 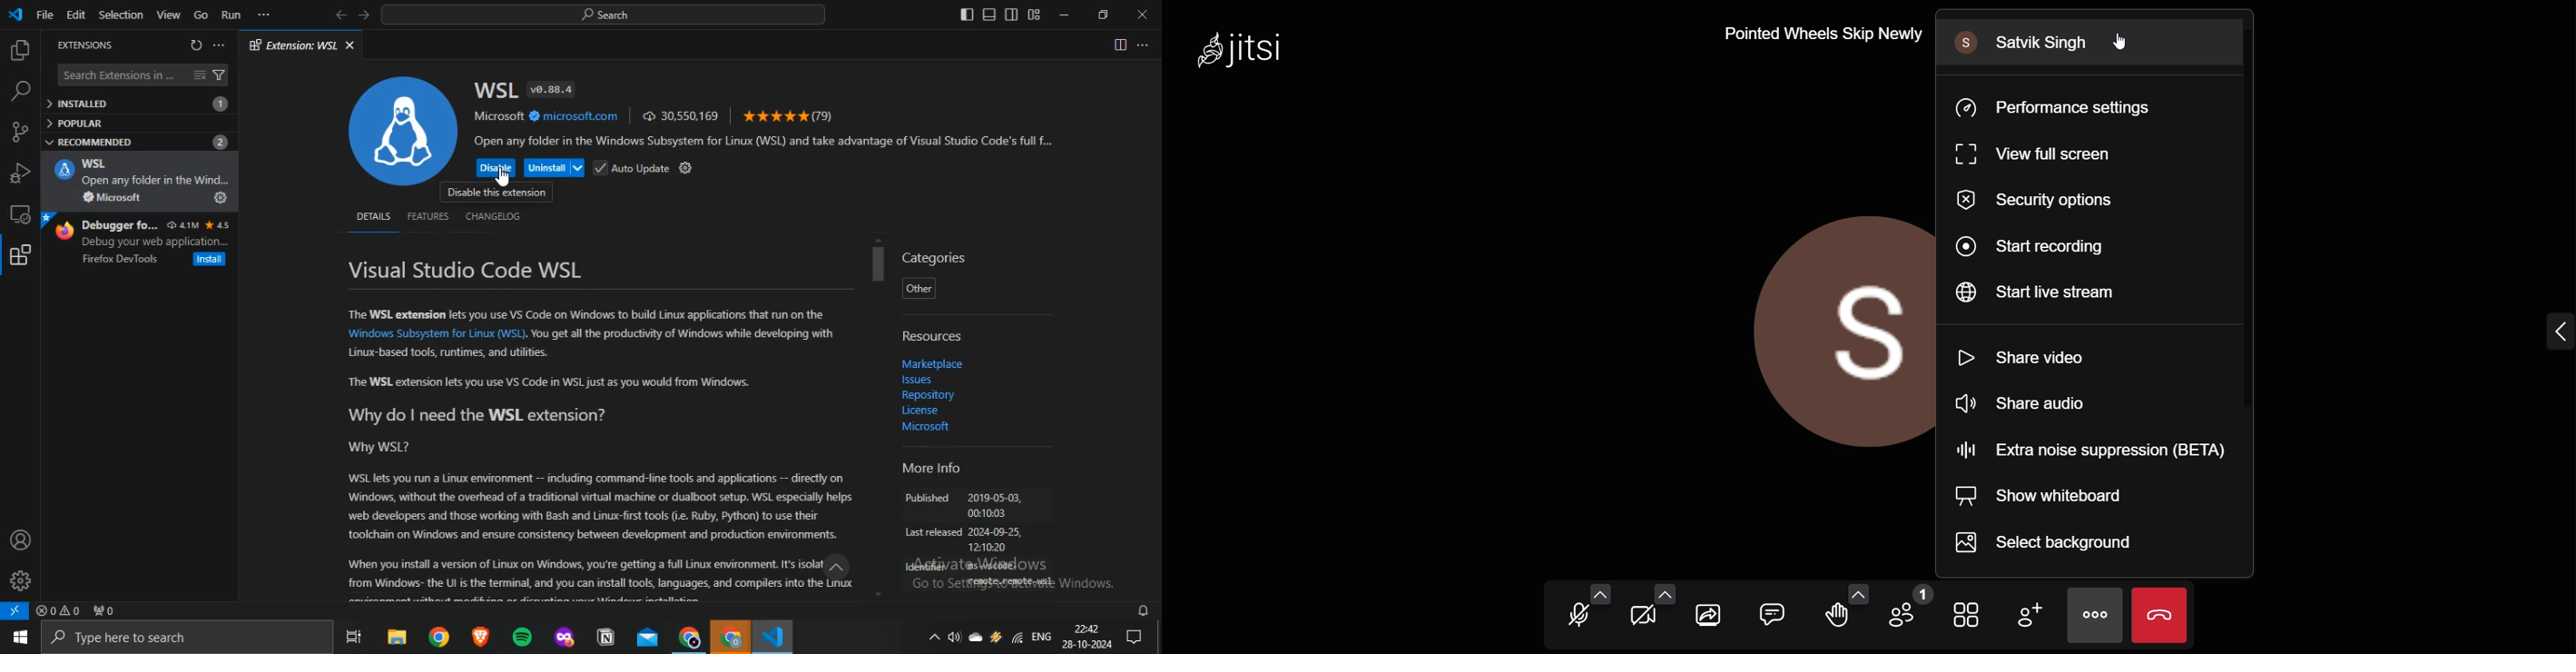 I want to click on mozilla firefox, so click(x=565, y=636).